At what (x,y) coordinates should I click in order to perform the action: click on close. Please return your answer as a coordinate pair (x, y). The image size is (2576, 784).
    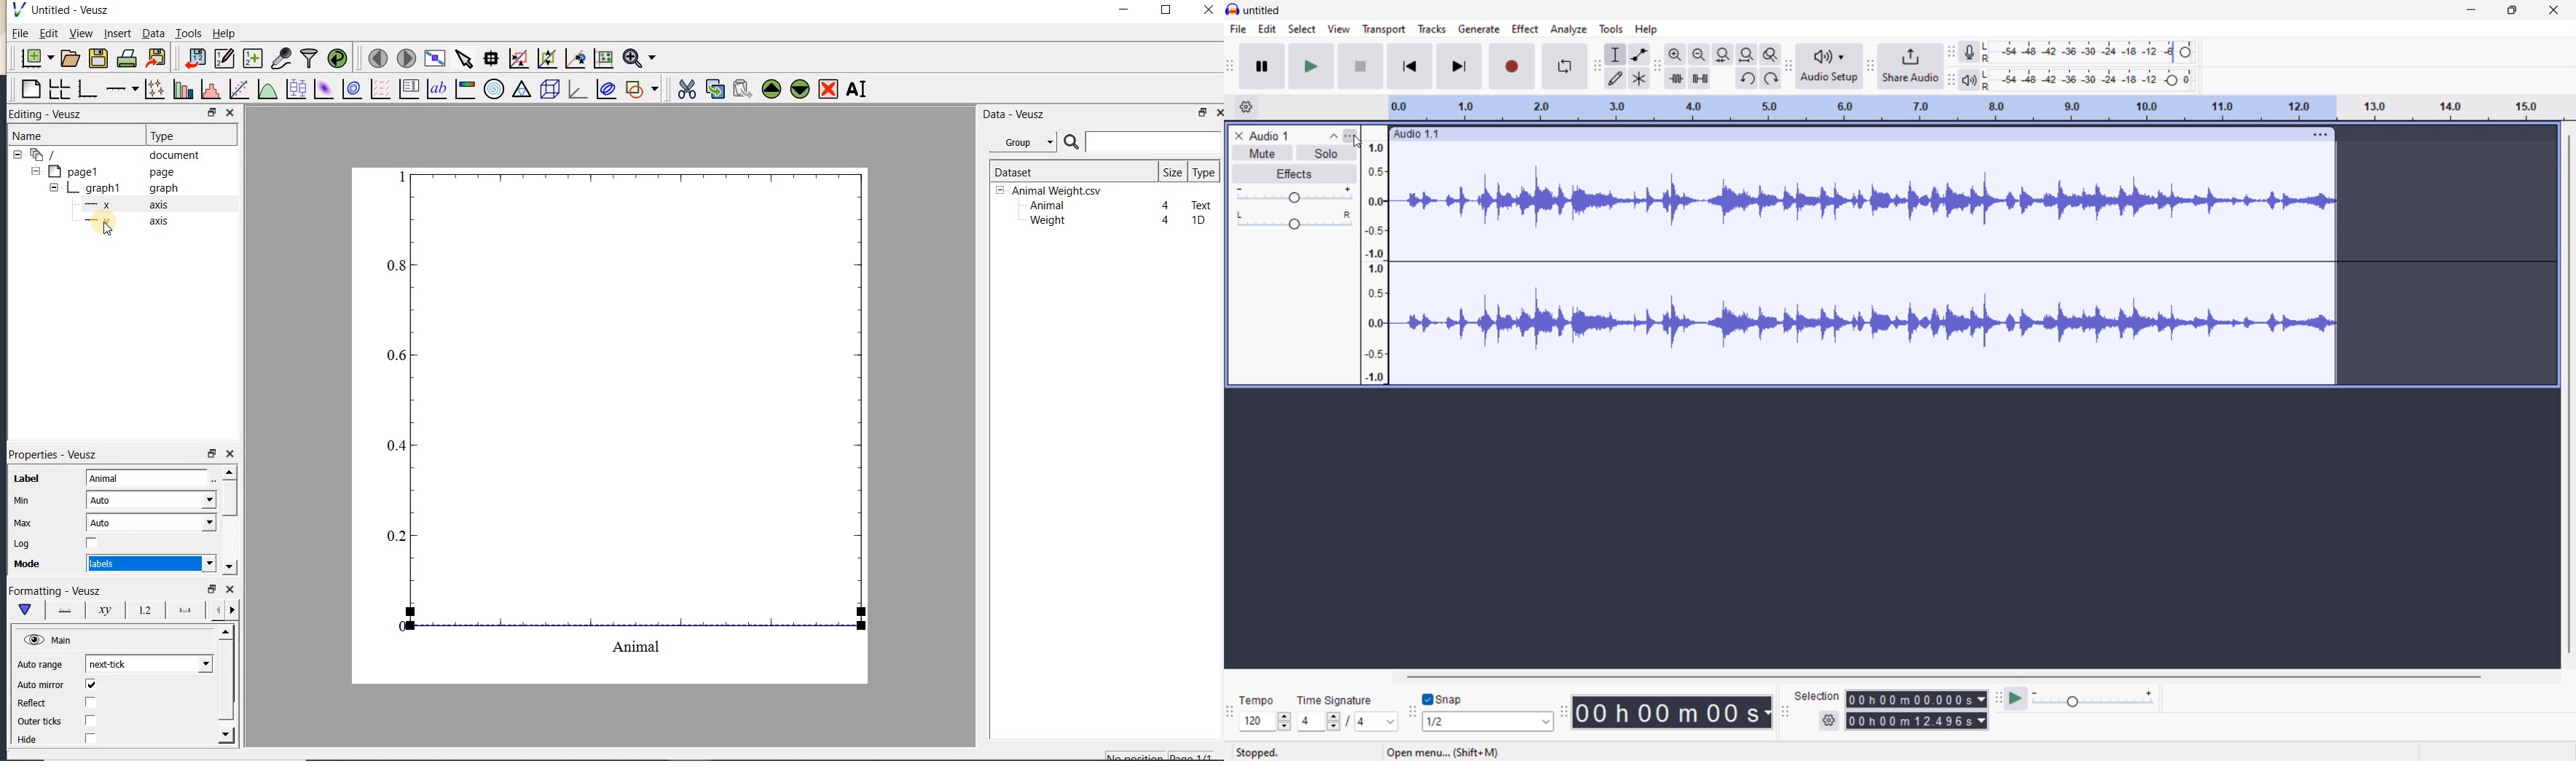
    Looking at the image, I should click on (230, 590).